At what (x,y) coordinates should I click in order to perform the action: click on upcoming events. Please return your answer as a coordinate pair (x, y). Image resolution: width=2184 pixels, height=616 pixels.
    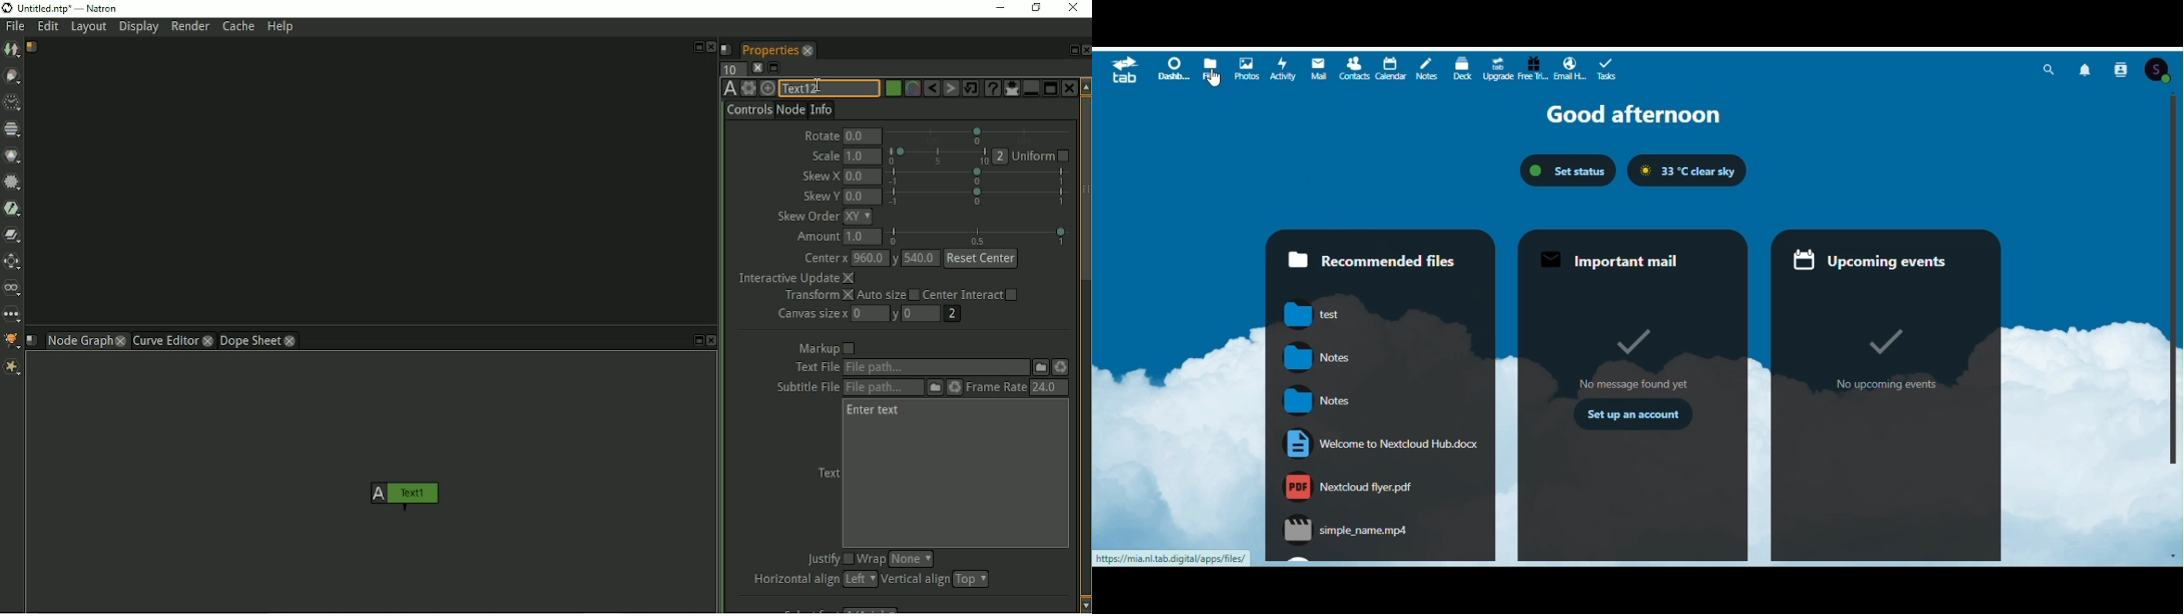
    Looking at the image, I should click on (1877, 262).